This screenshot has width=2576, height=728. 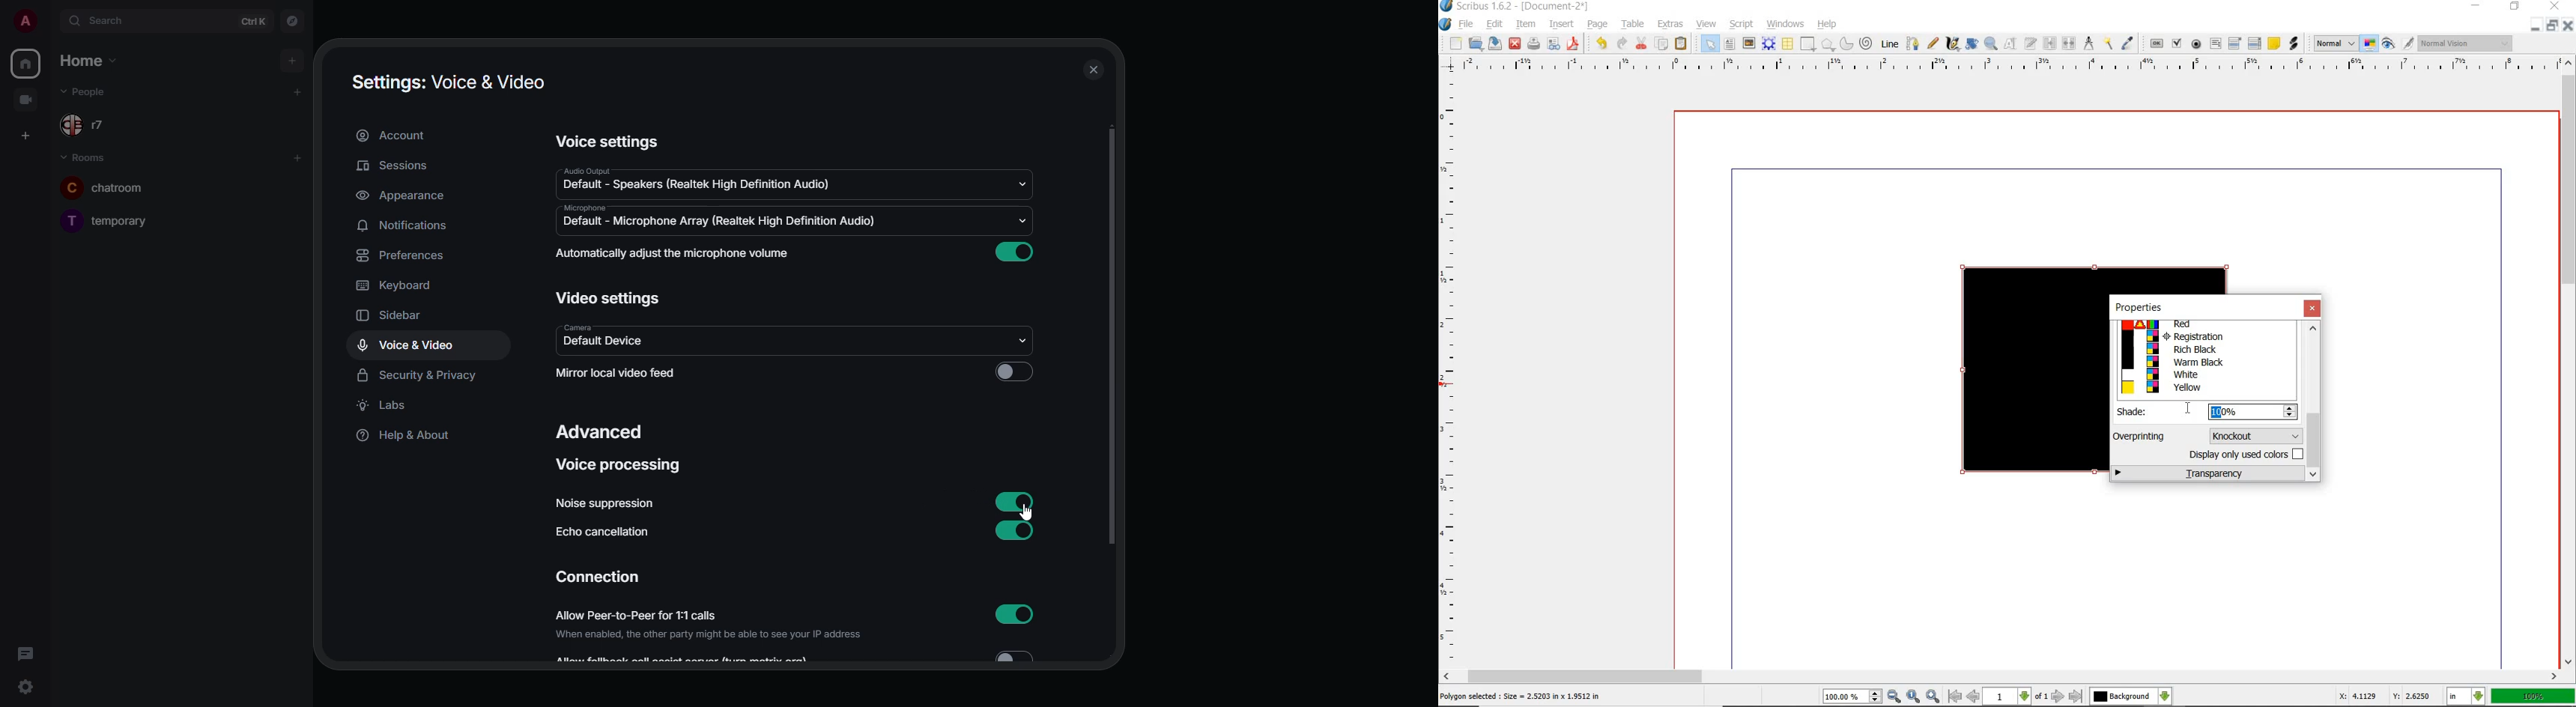 I want to click on copy, so click(x=1663, y=43).